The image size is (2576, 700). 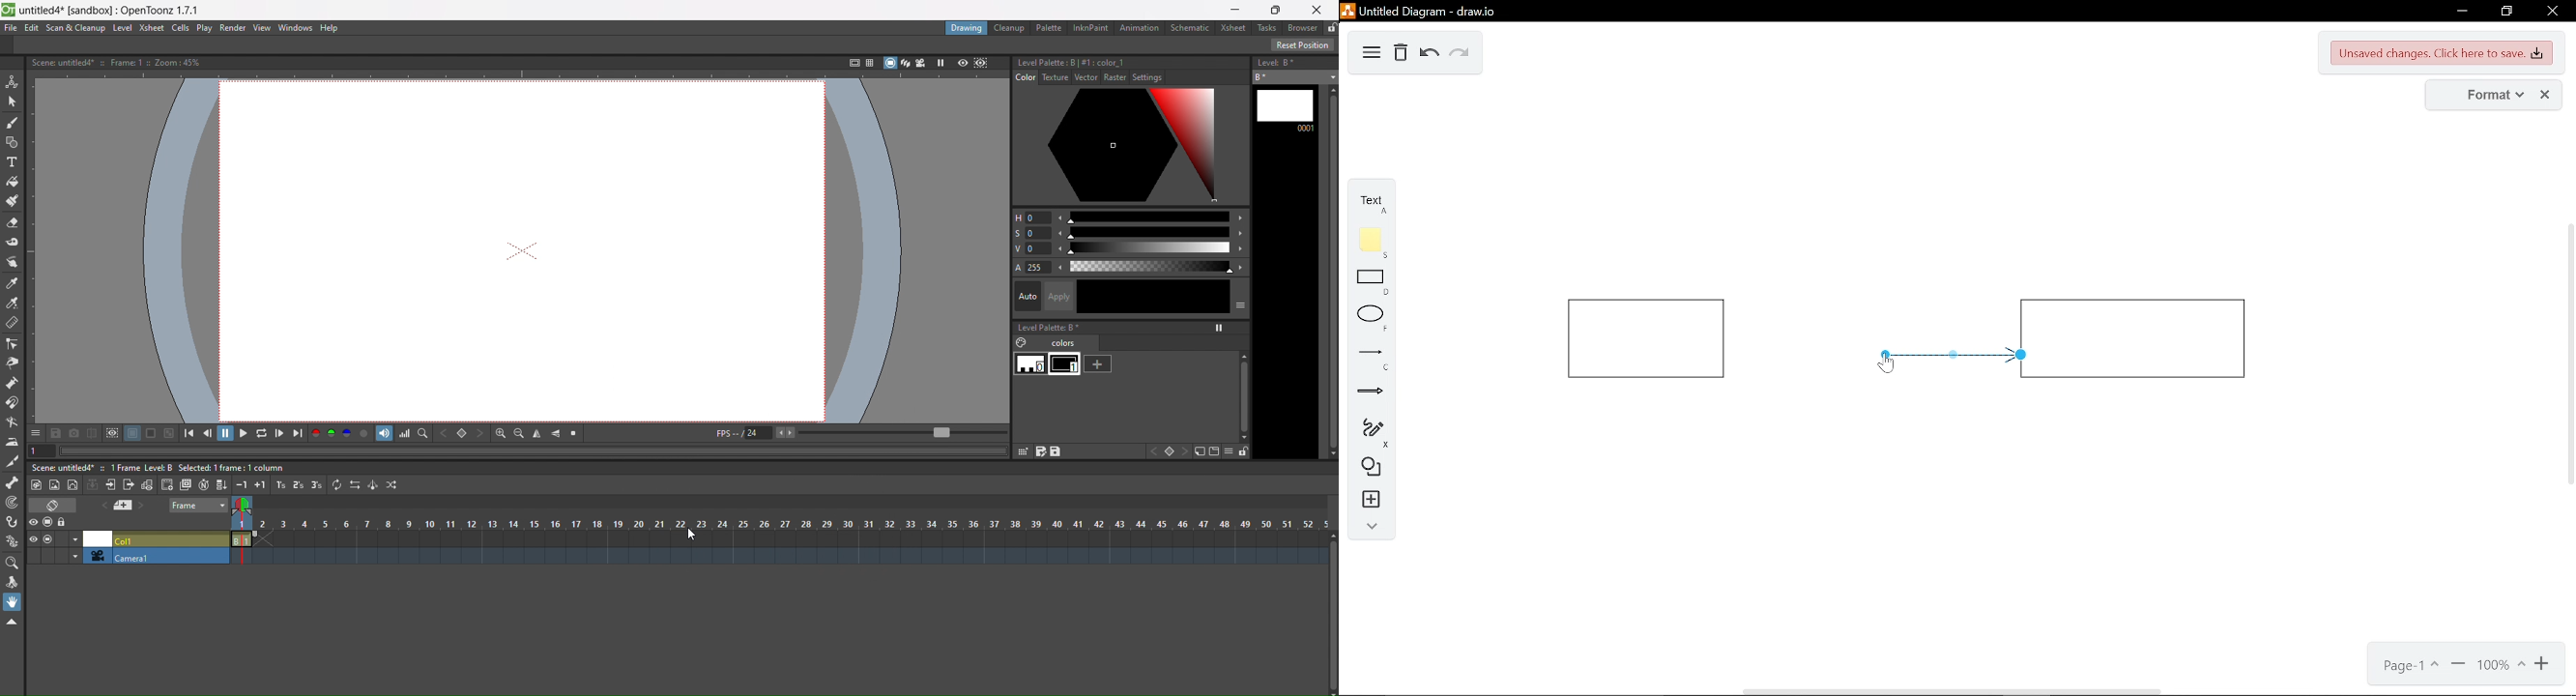 I want to click on freehand, so click(x=1368, y=432).